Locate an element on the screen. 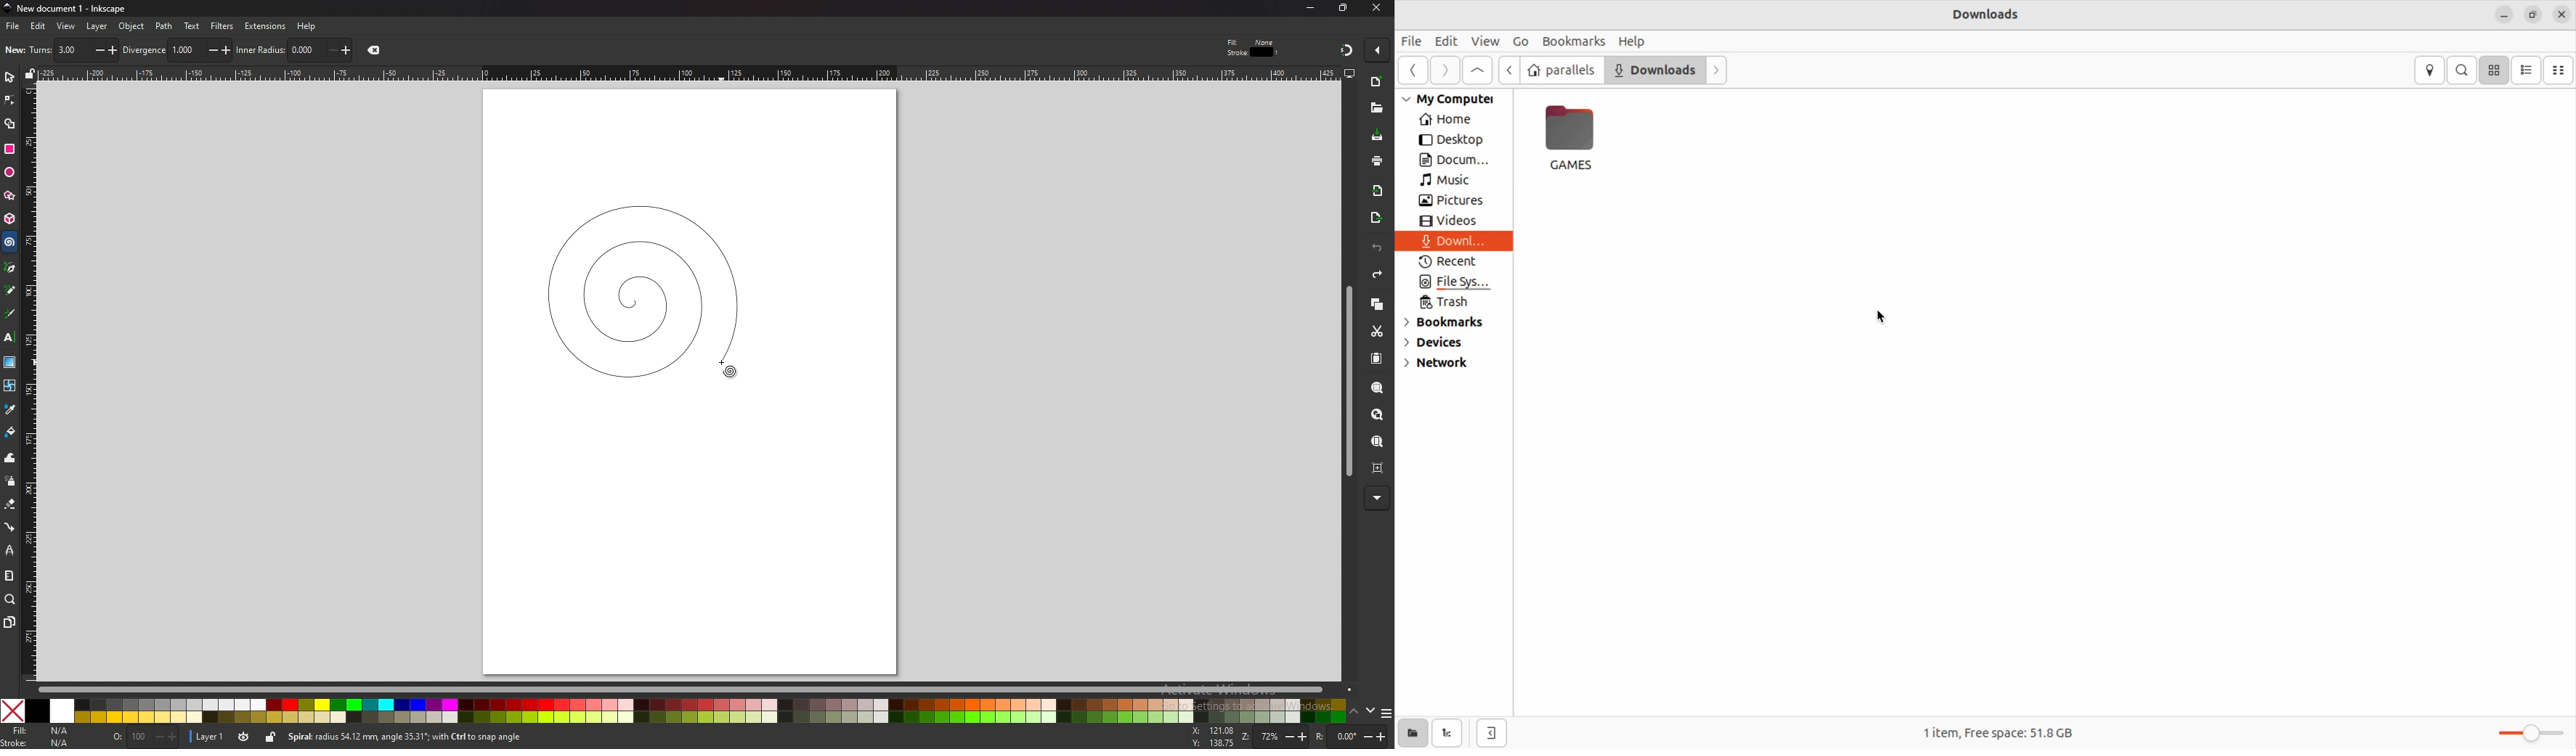 The height and width of the screenshot is (756, 2576). icon view is located at coordinates (2495, 71).